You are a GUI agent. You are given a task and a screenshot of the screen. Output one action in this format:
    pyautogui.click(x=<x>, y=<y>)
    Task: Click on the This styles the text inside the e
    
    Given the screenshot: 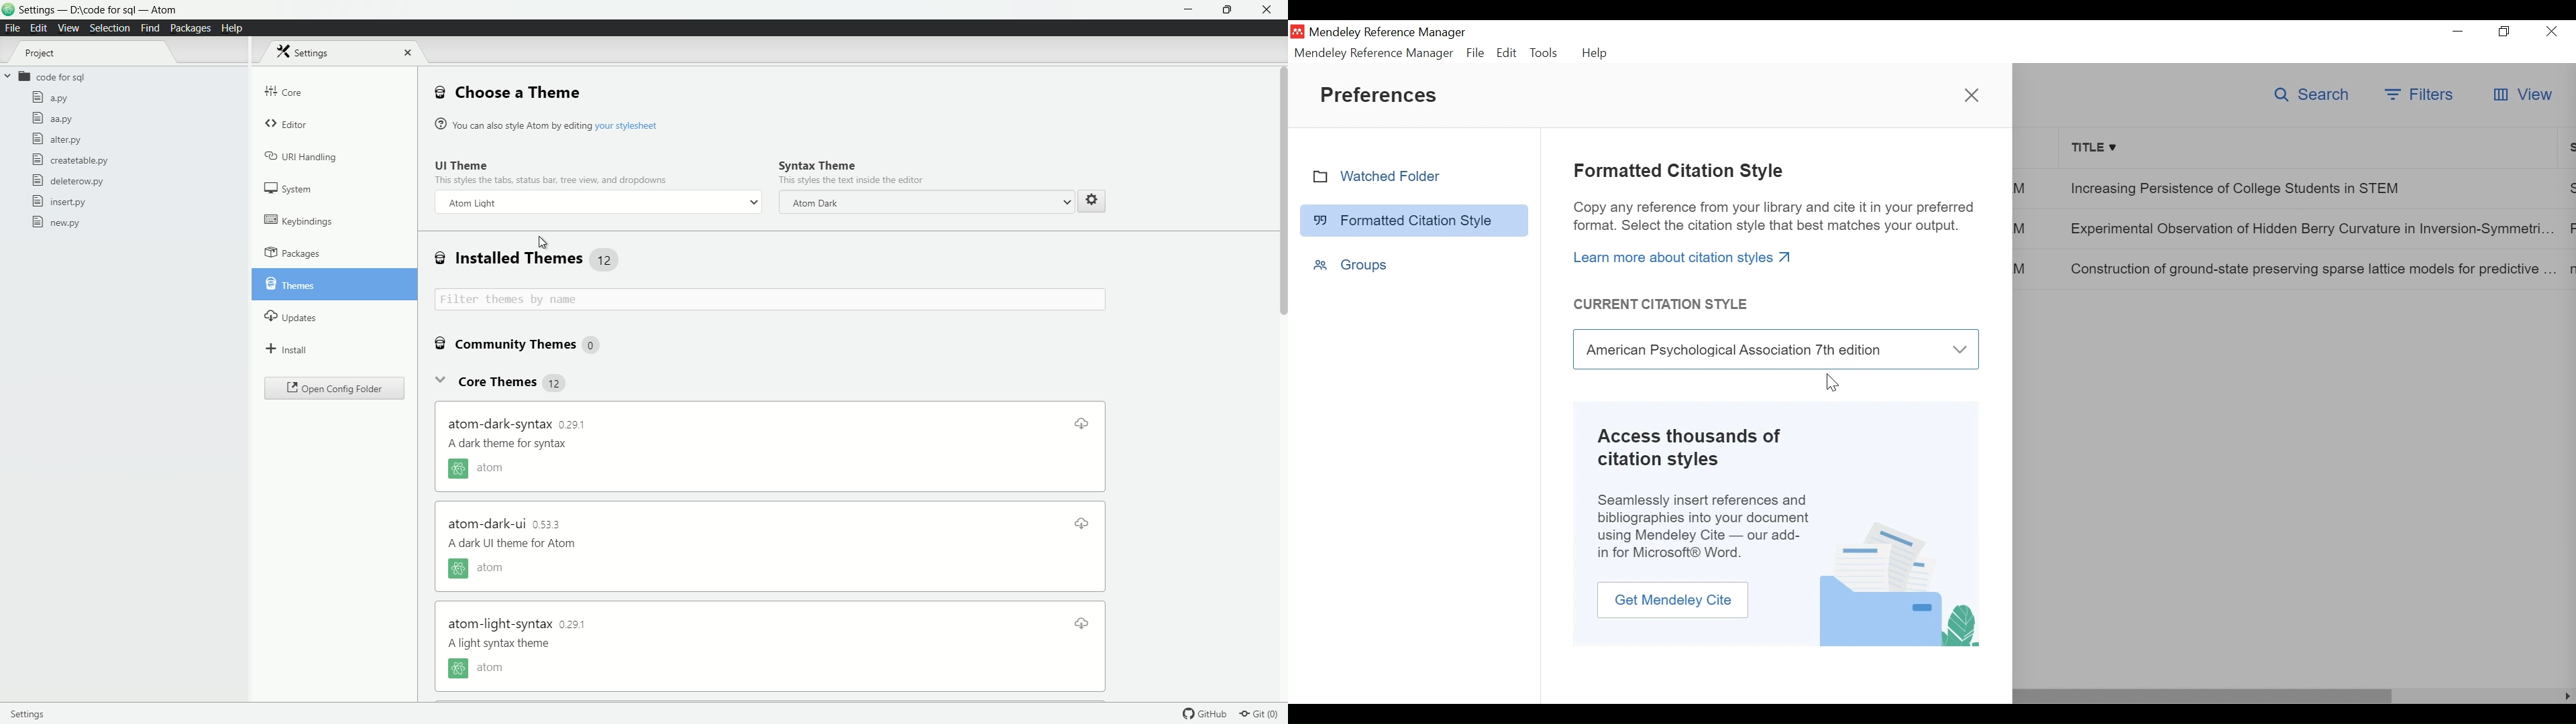 What is the action you would take?
    pyautogui.click(x=551, y=182)
    